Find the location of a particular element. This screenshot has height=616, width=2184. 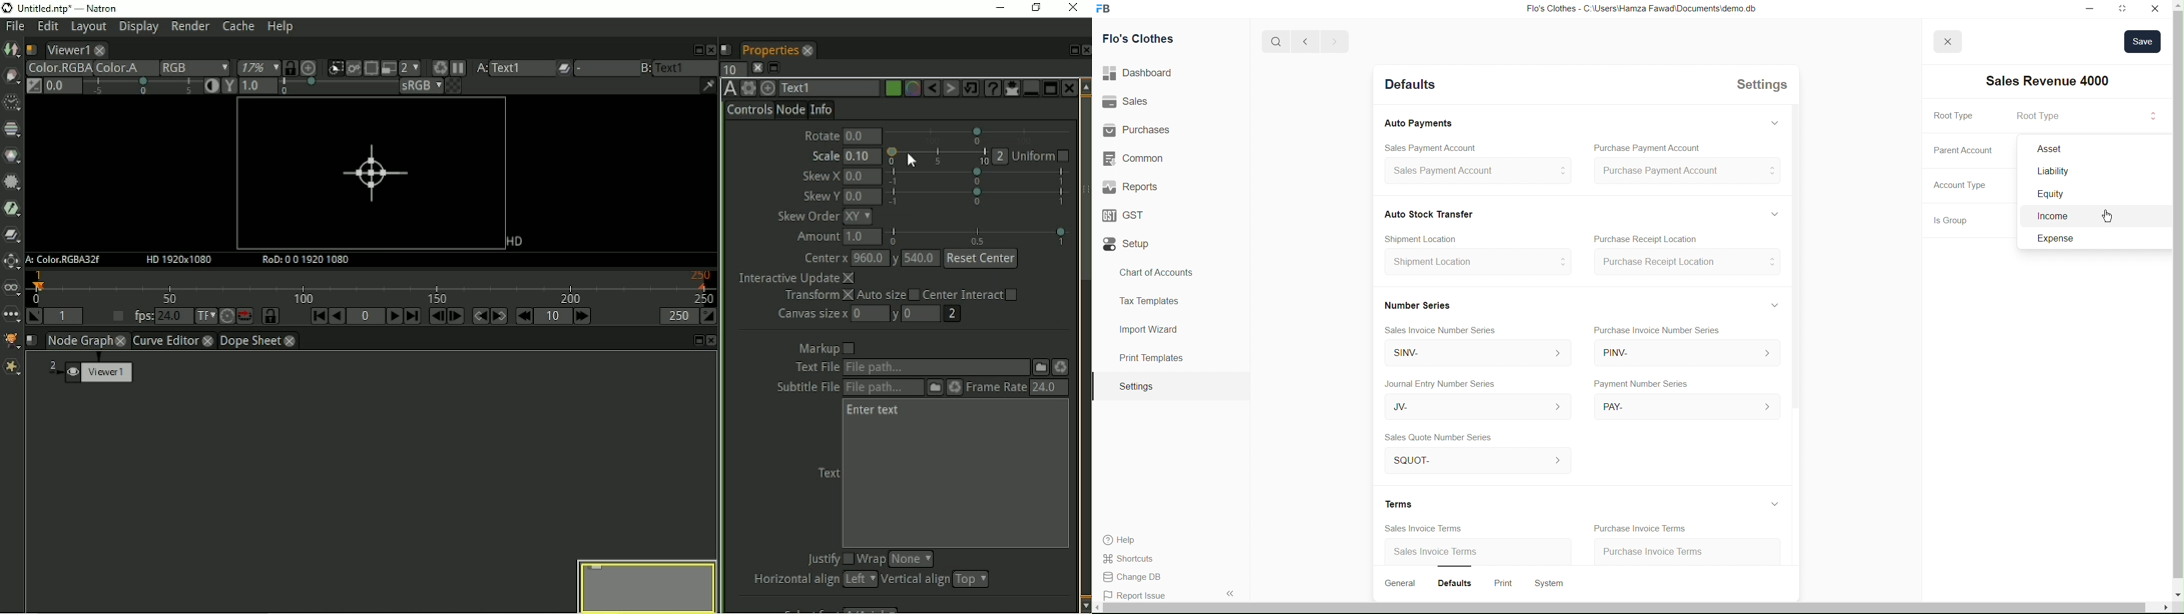

PAY- is located at coordinates (1693, 406).